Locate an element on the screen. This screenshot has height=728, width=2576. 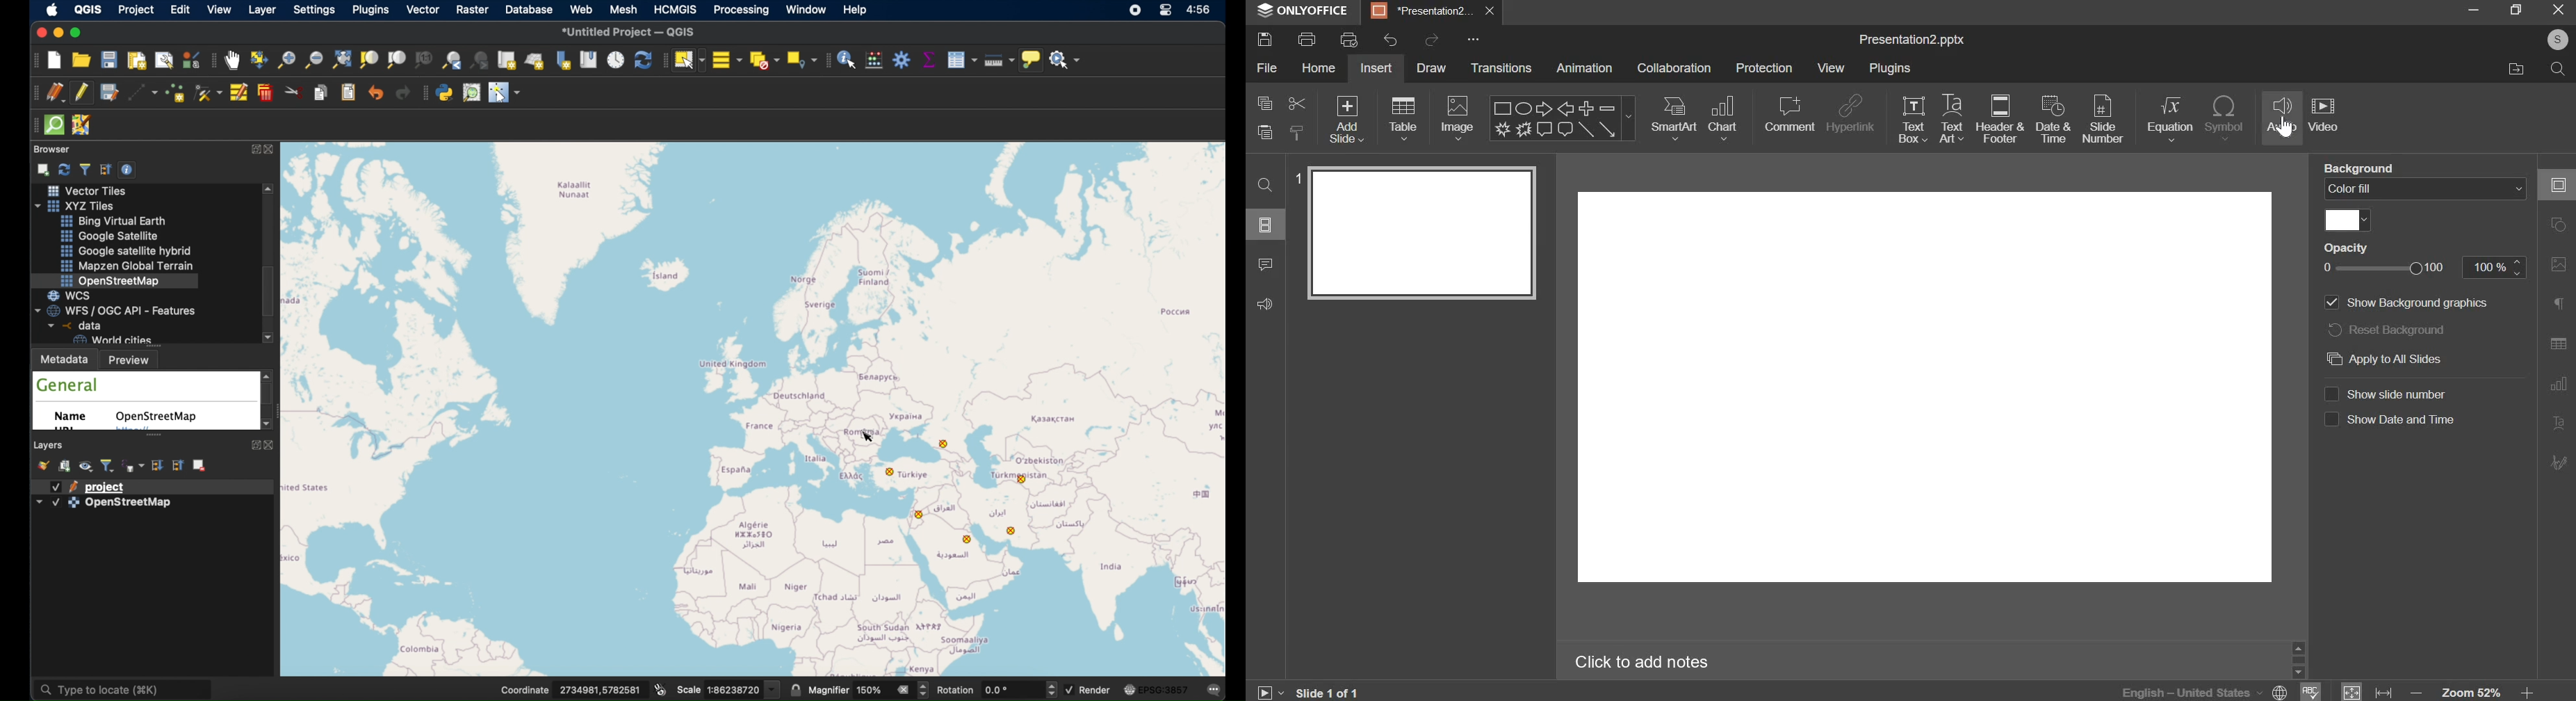
enable/disbale properties widget is located at coordinates (129, 169).